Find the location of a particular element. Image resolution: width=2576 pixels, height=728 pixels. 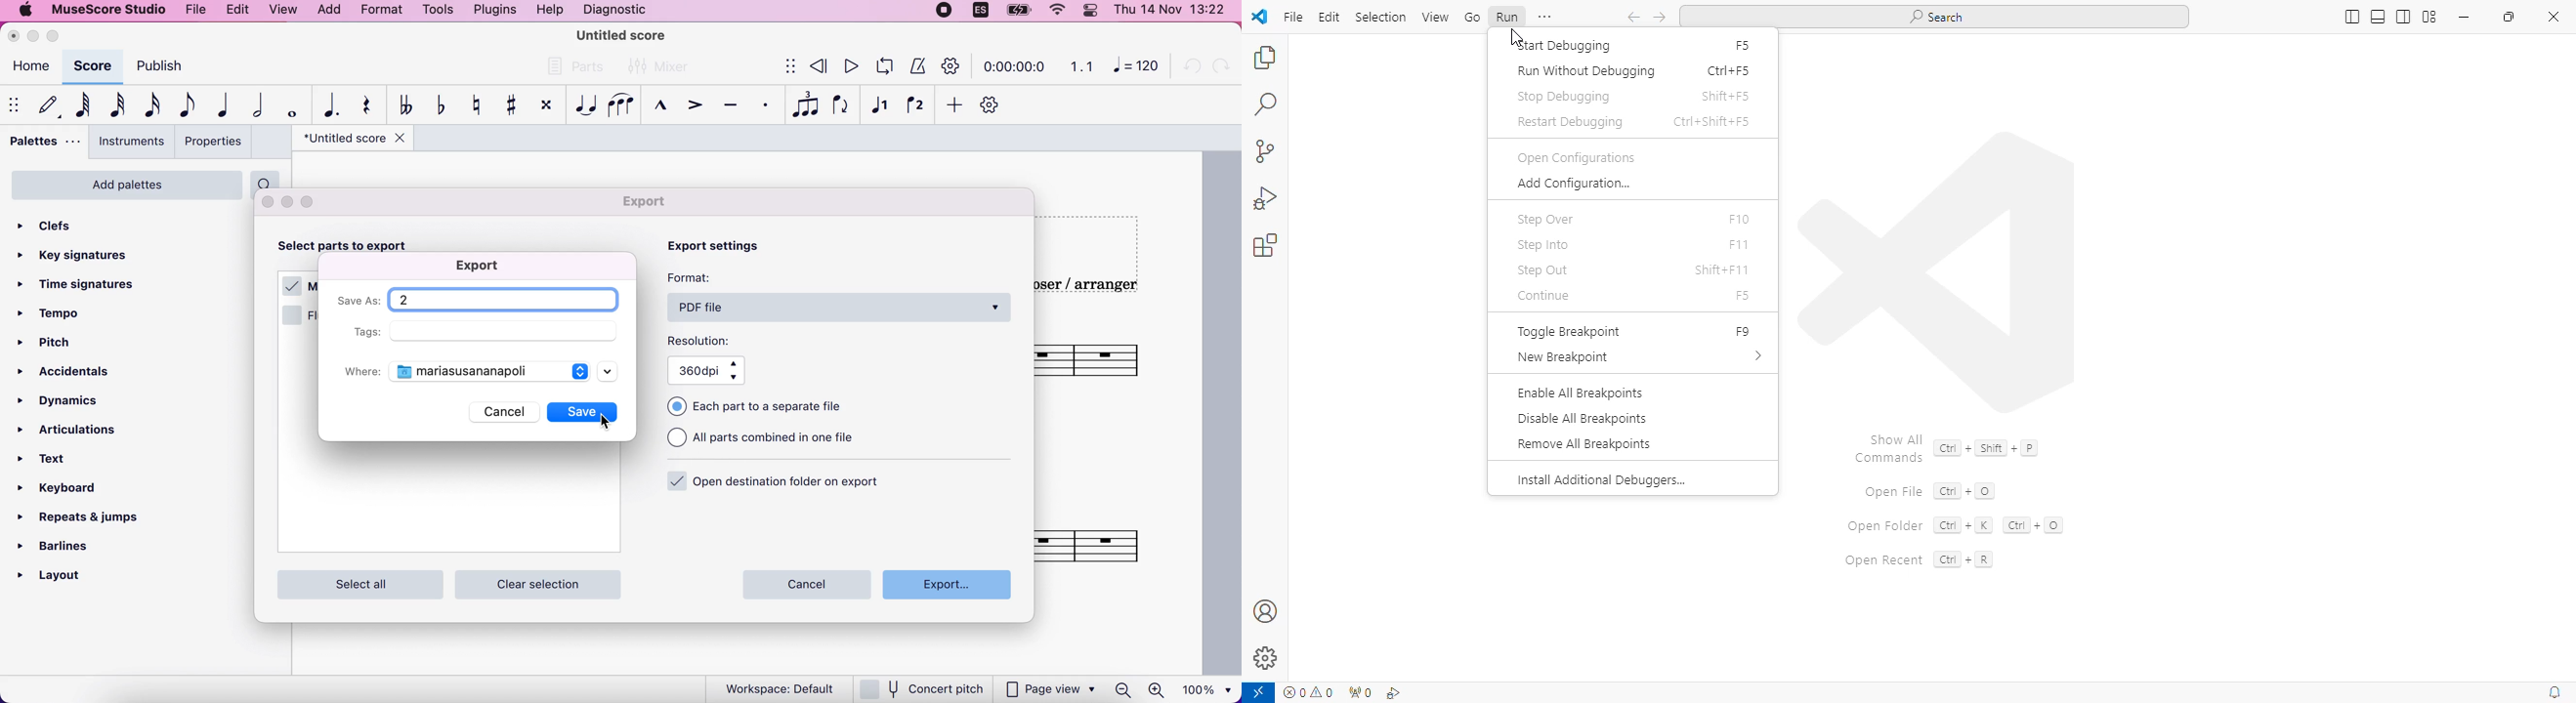

accidentals is located at coordinates (71, 376).